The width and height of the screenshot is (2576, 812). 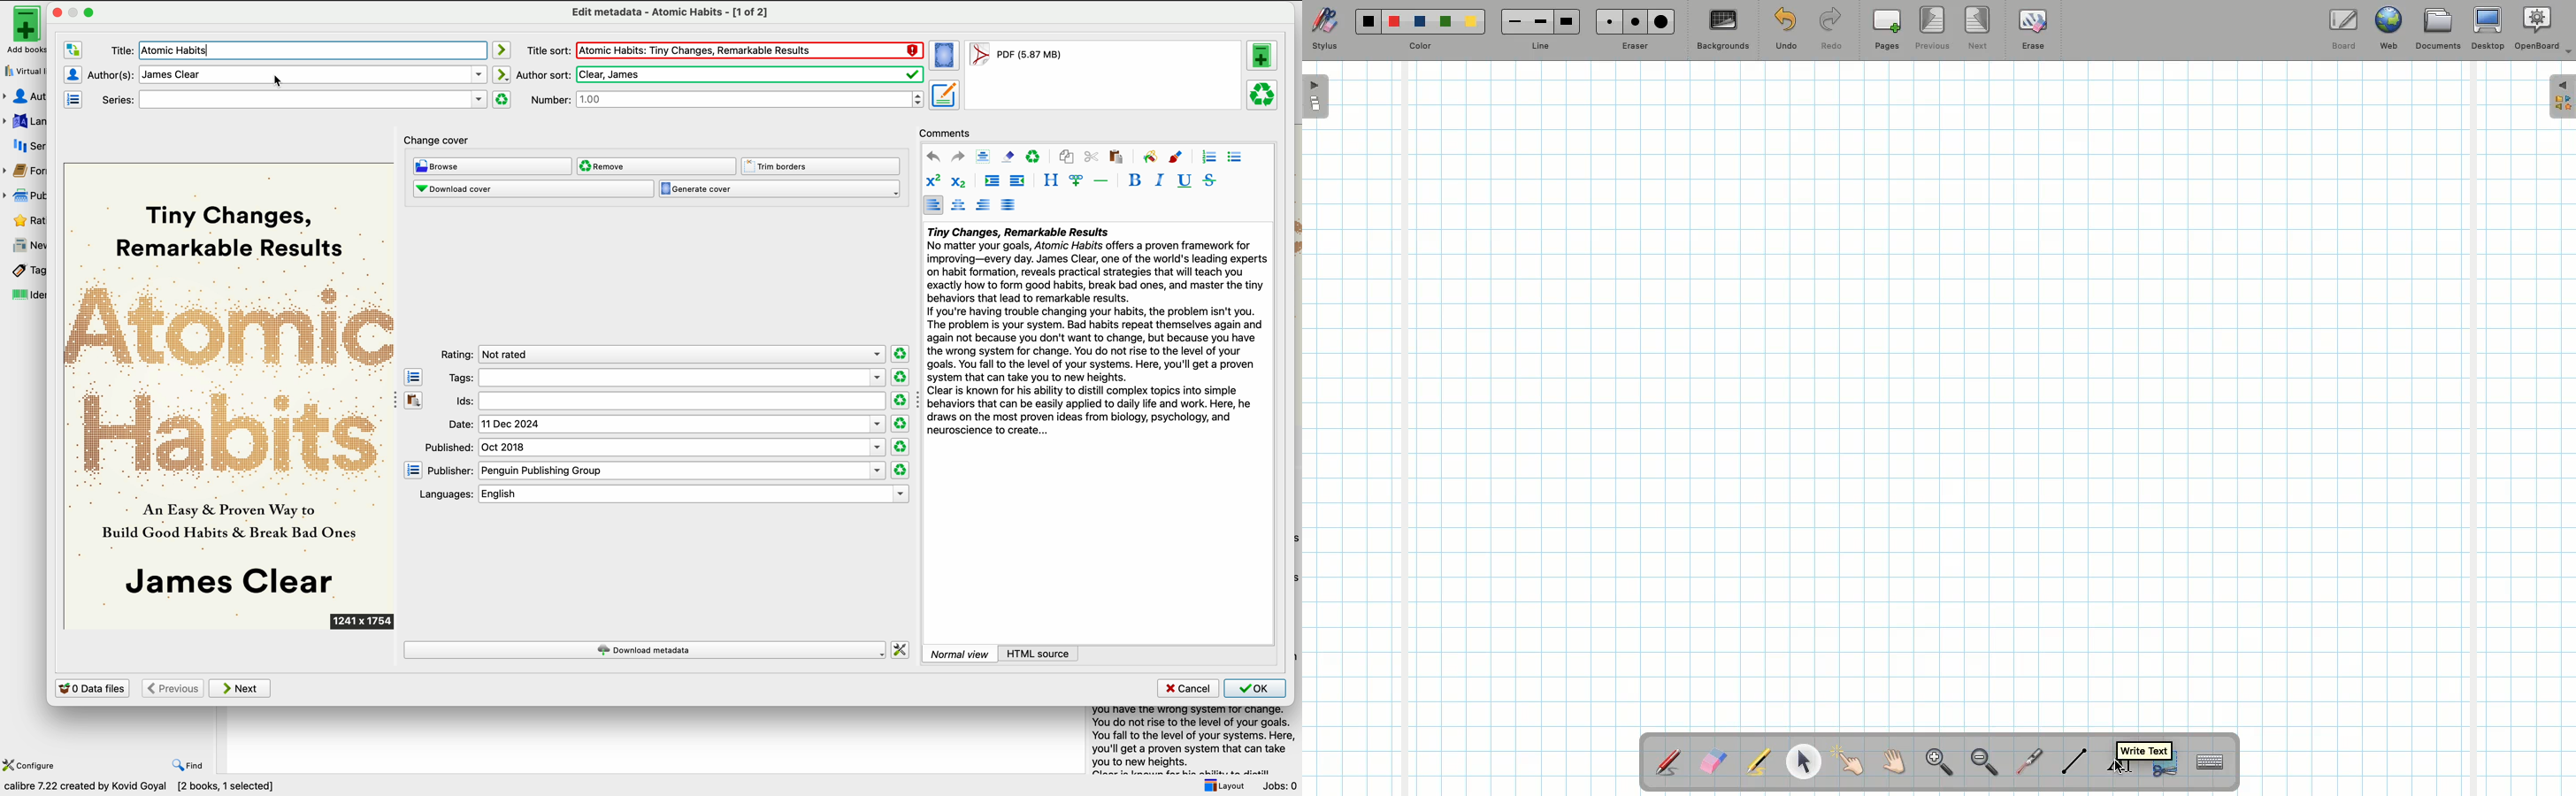 I want to click on title, so click(x=116, y=50).